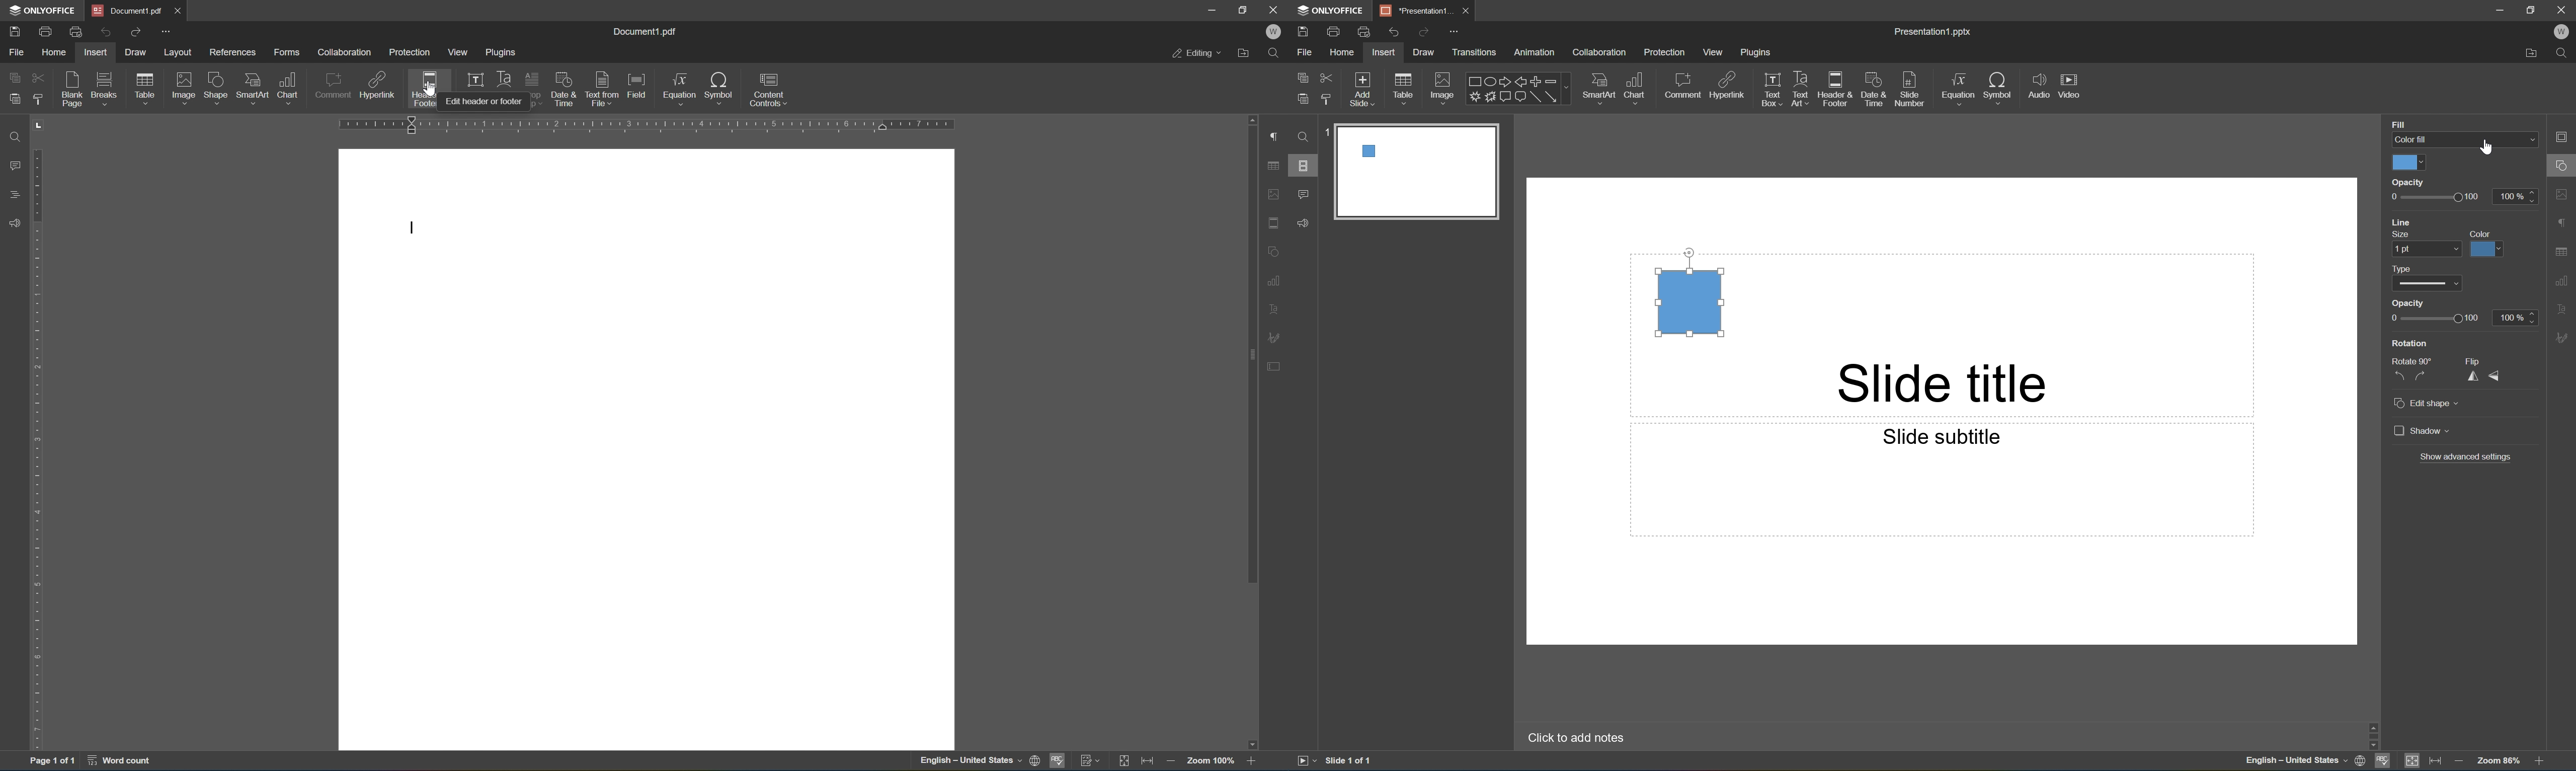 This screenshot has height=784, width=2576. I want to click on Minimize, so click(2501, 8).